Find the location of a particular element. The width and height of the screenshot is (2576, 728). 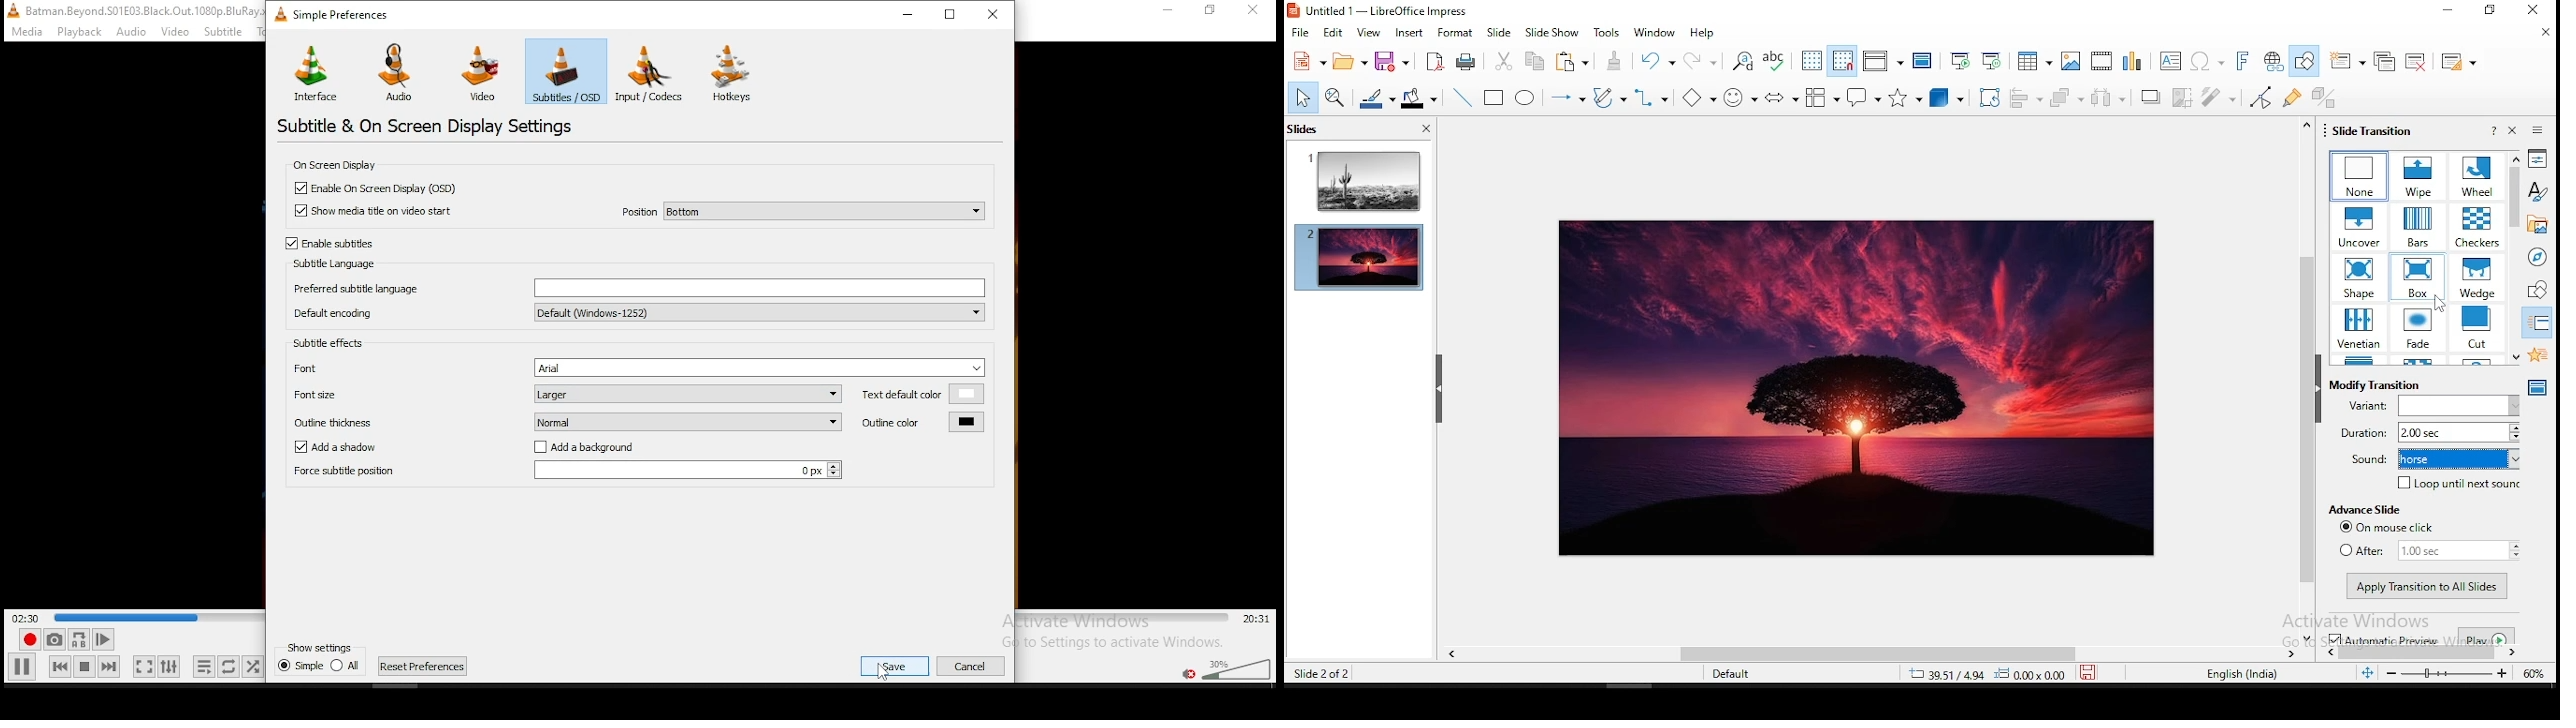

checkbox: add a shadow is located at coordinates (346, 448).